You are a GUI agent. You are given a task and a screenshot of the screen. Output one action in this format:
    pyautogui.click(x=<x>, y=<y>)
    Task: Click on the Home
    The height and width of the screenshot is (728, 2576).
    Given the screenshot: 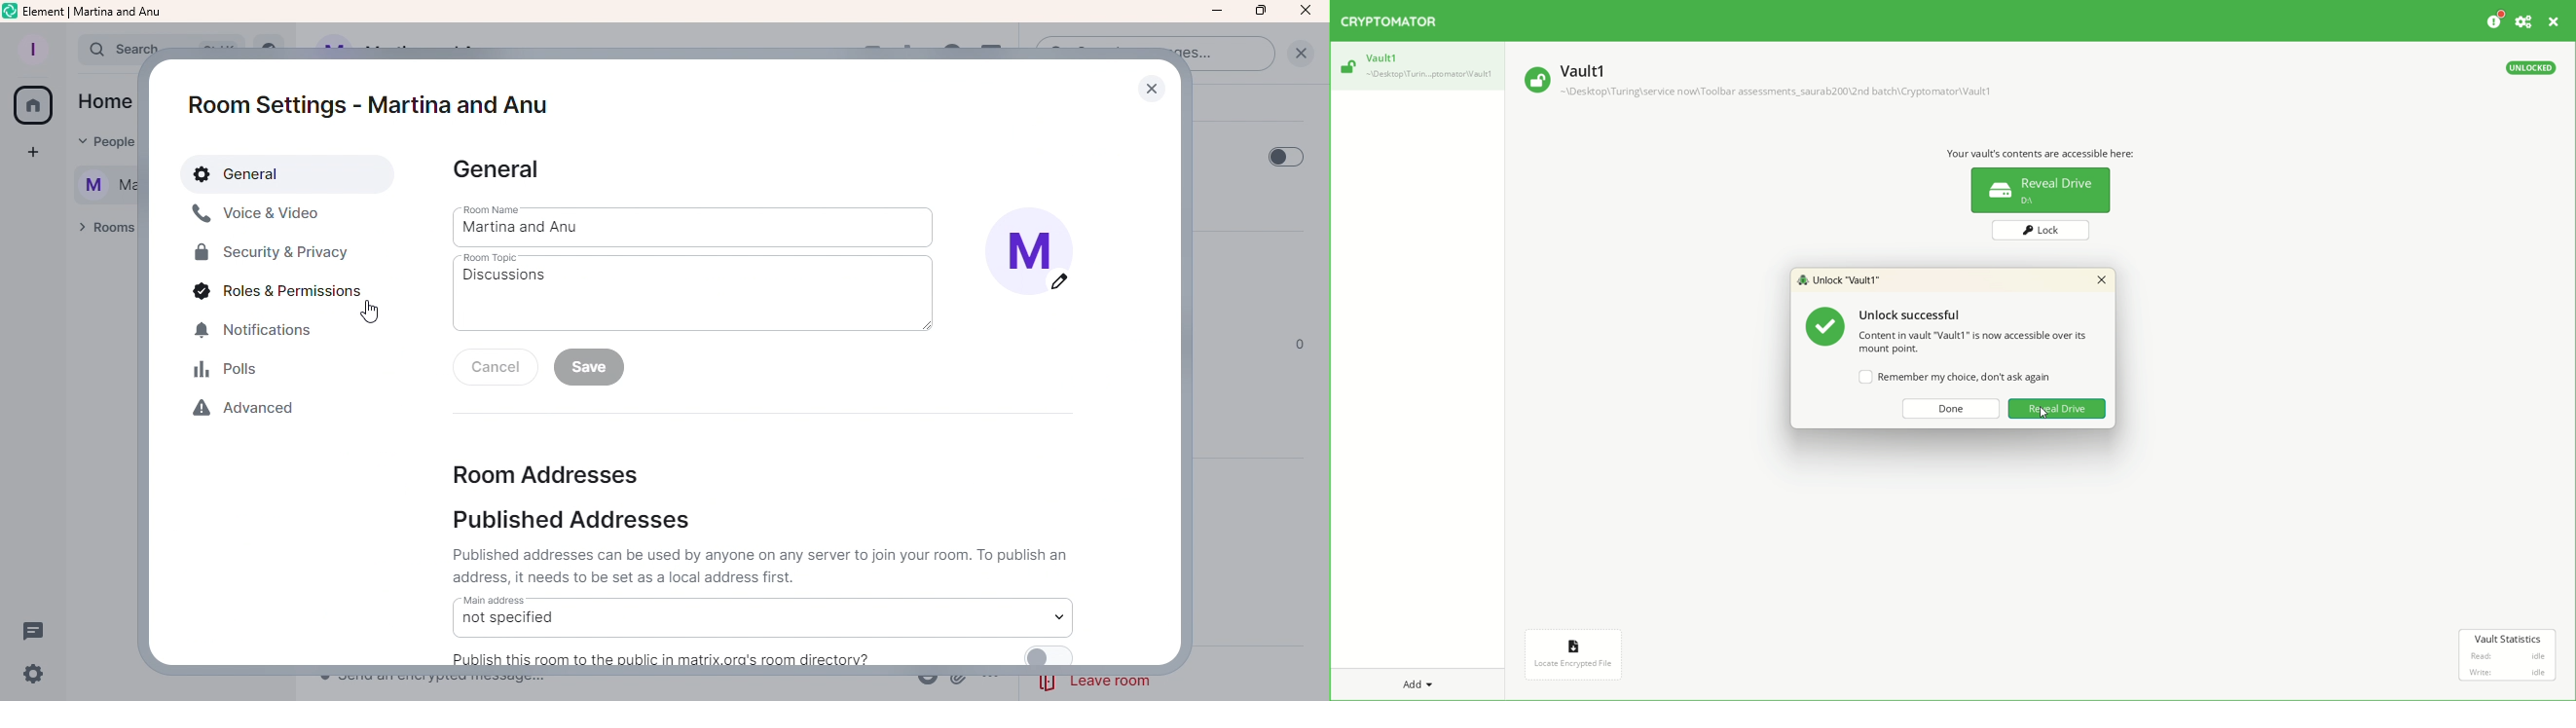 What is the action you would take?
    pyautogui.click(x=102, y=103)
    